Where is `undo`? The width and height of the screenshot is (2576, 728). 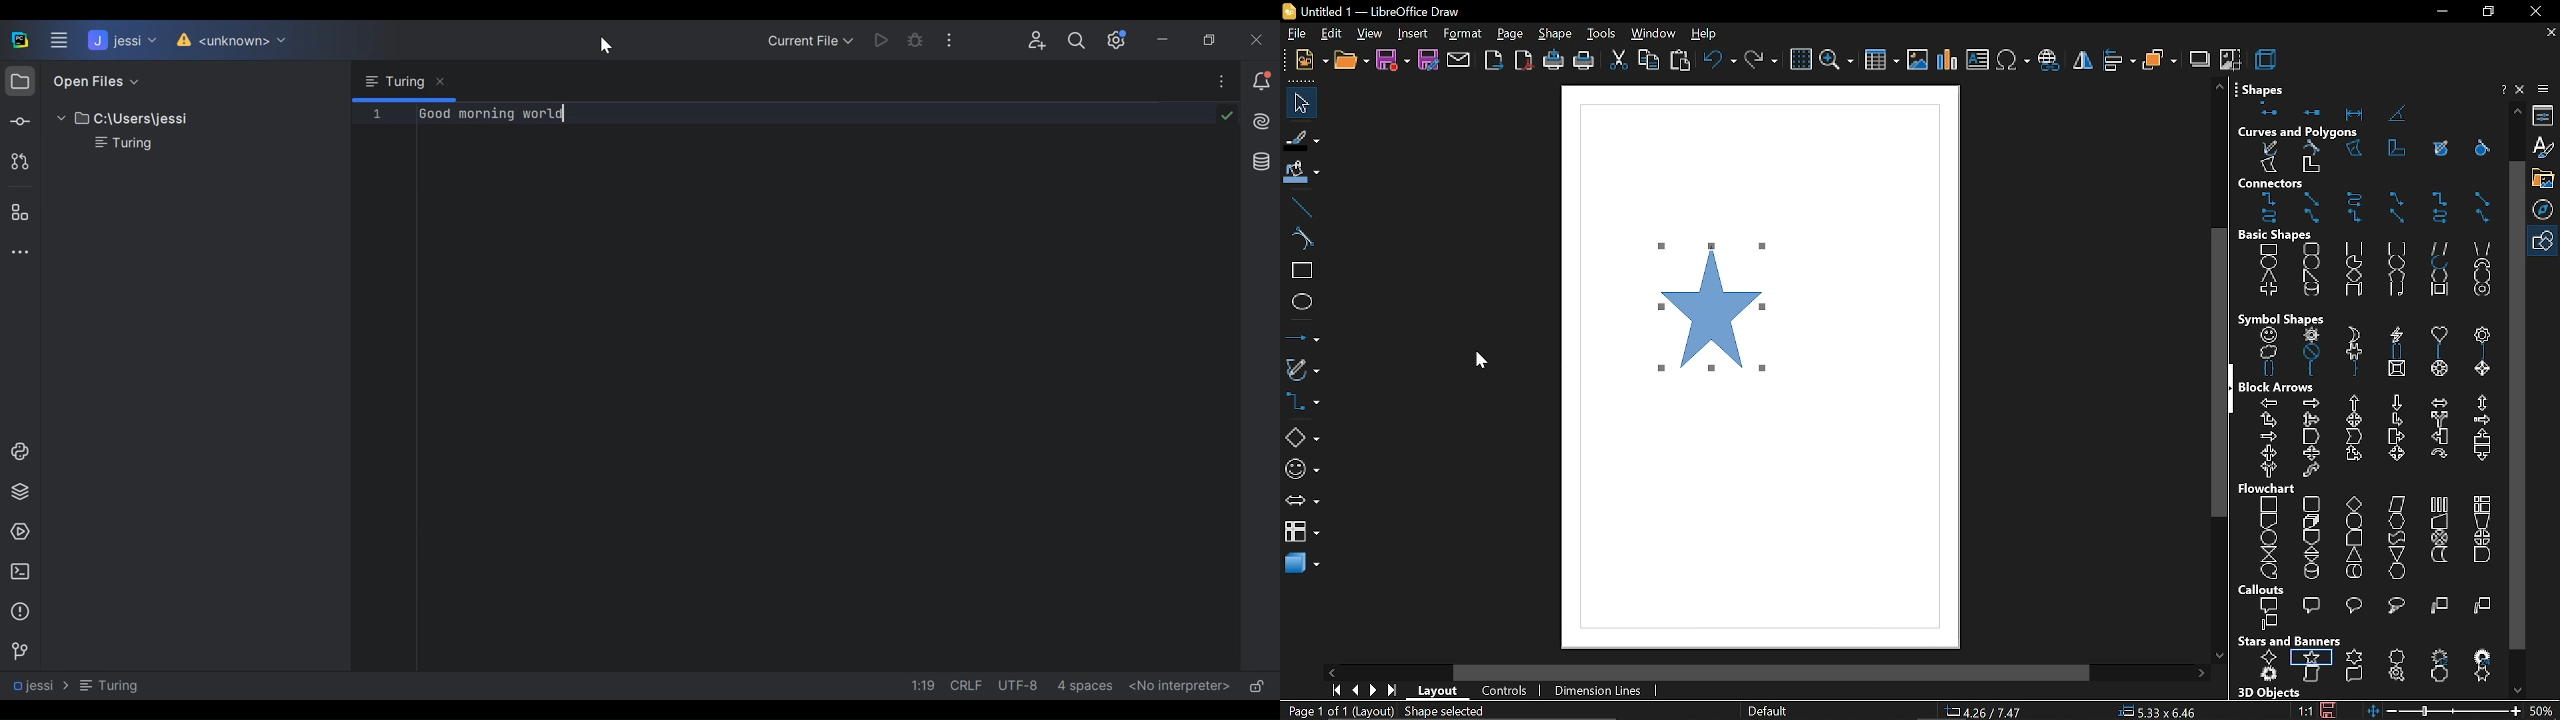
undo is located at coordinates (1718, 61).